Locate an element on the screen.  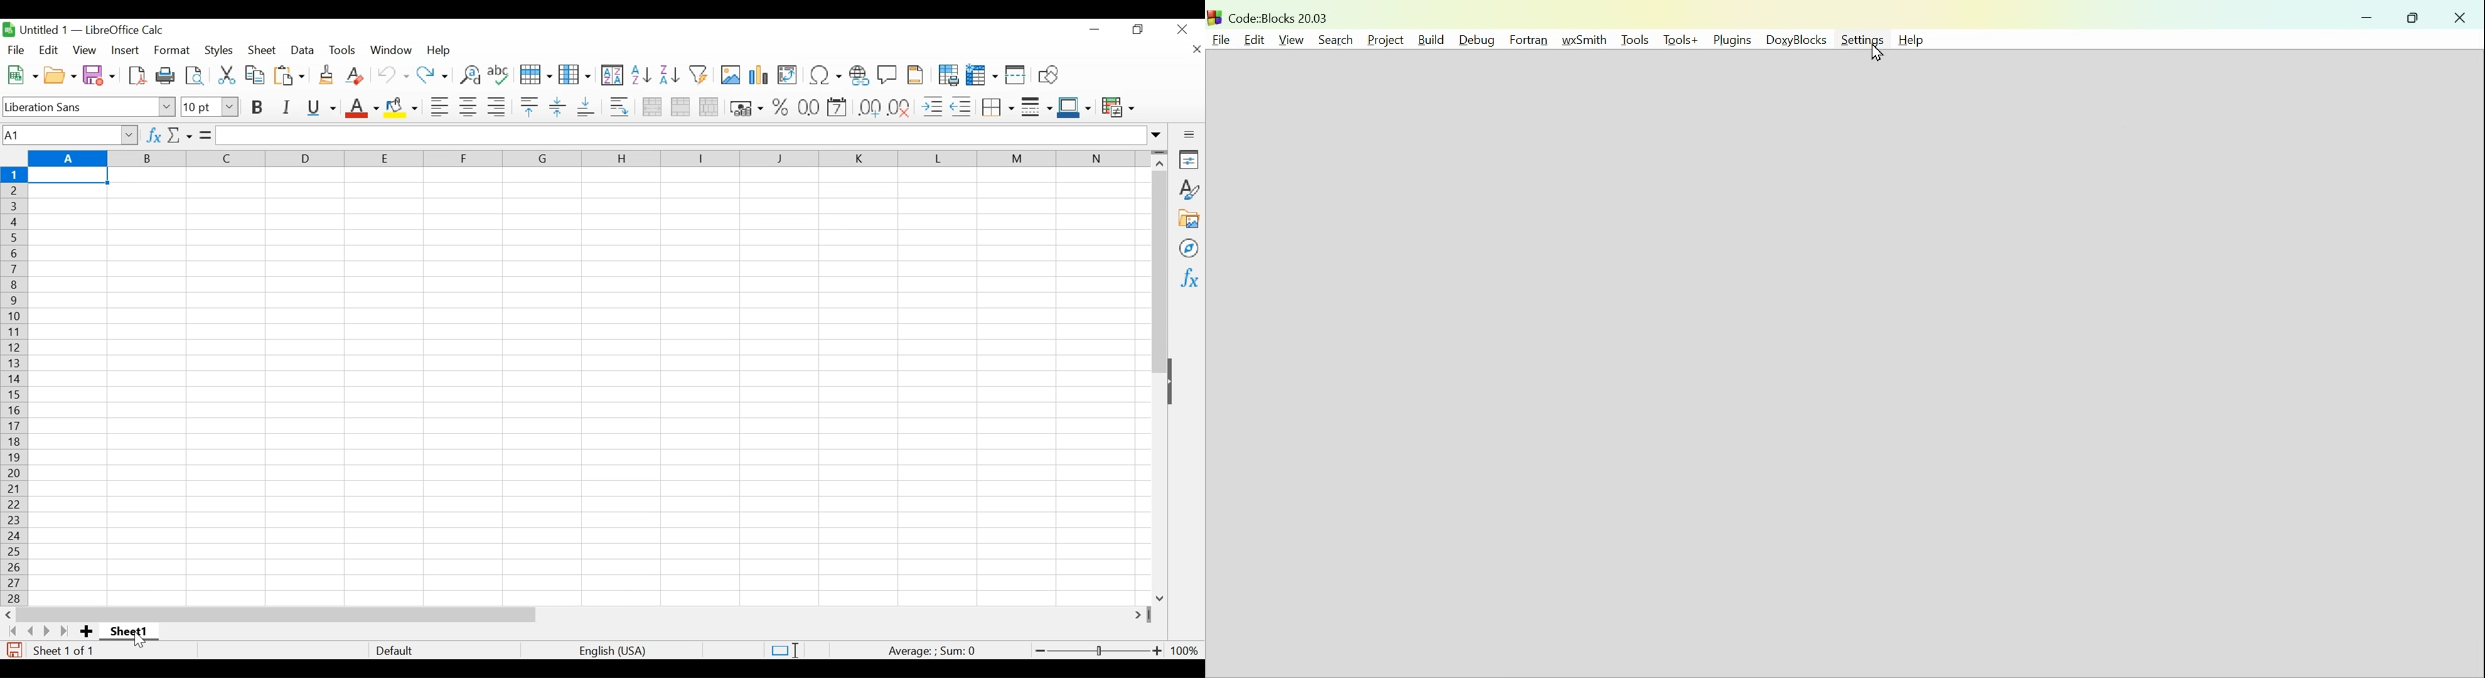
Function Wizard is located at coordinates (153, 135).